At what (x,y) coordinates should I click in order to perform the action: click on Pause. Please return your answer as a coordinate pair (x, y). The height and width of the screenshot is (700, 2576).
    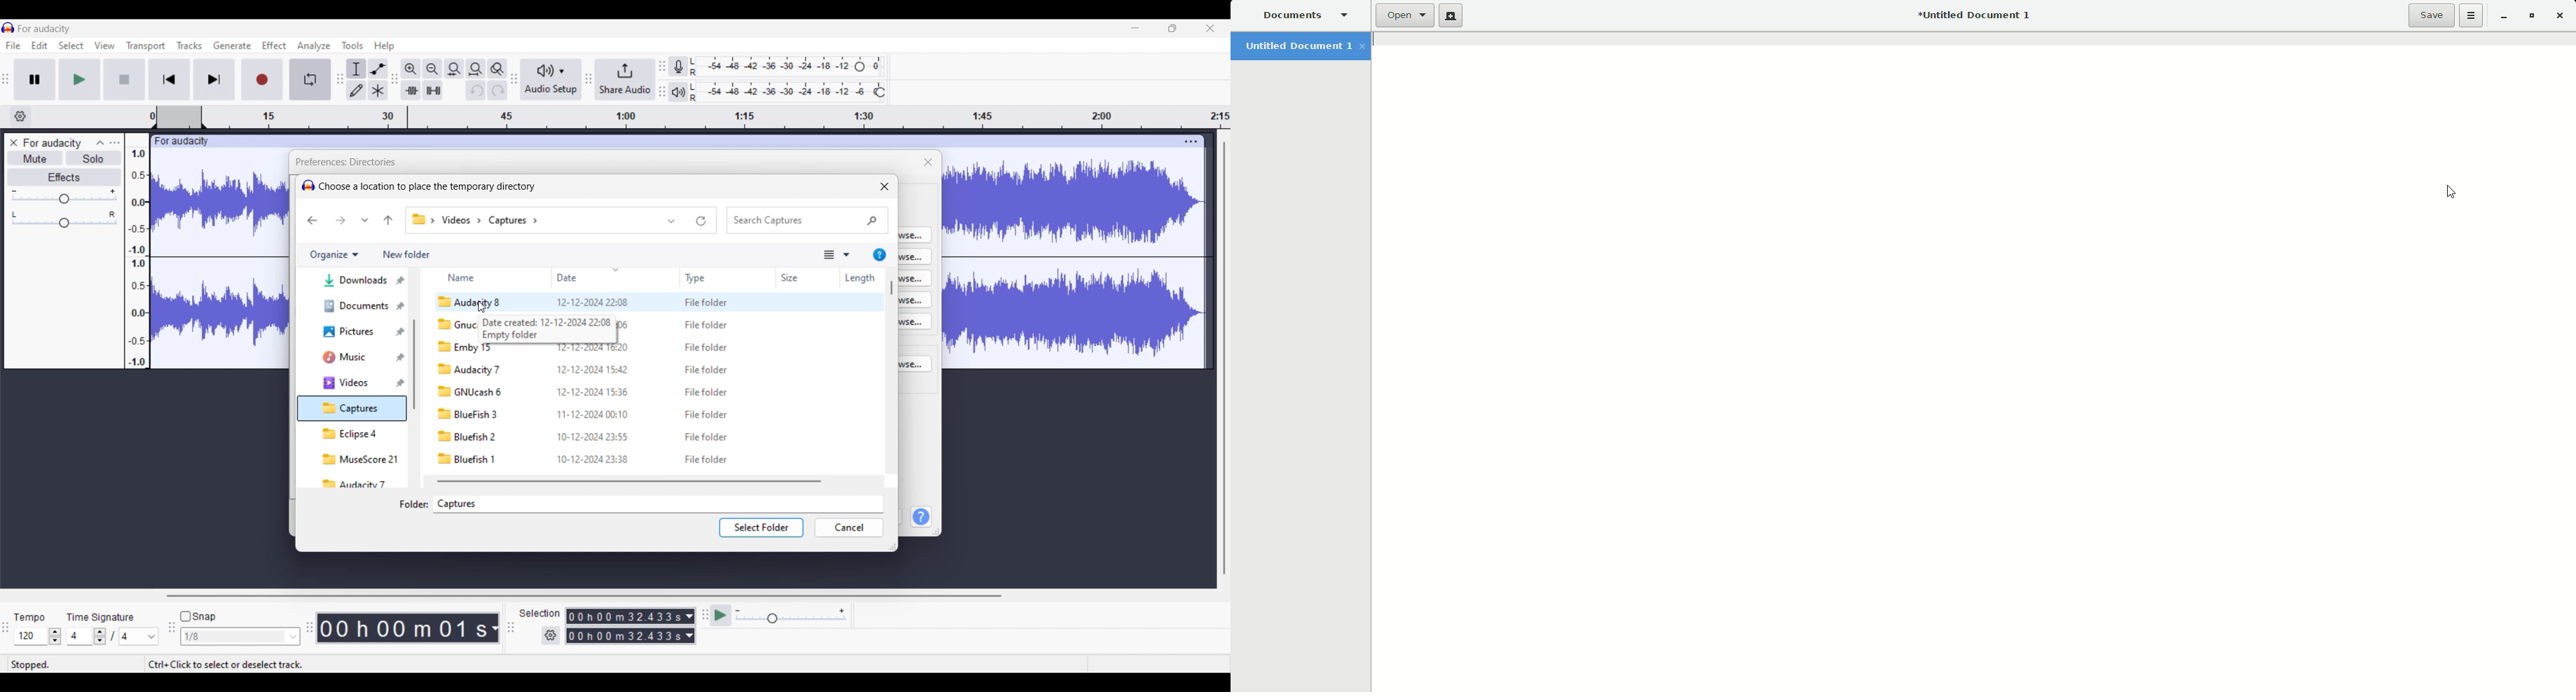
    Looking at the image, I should click on (35, 79).